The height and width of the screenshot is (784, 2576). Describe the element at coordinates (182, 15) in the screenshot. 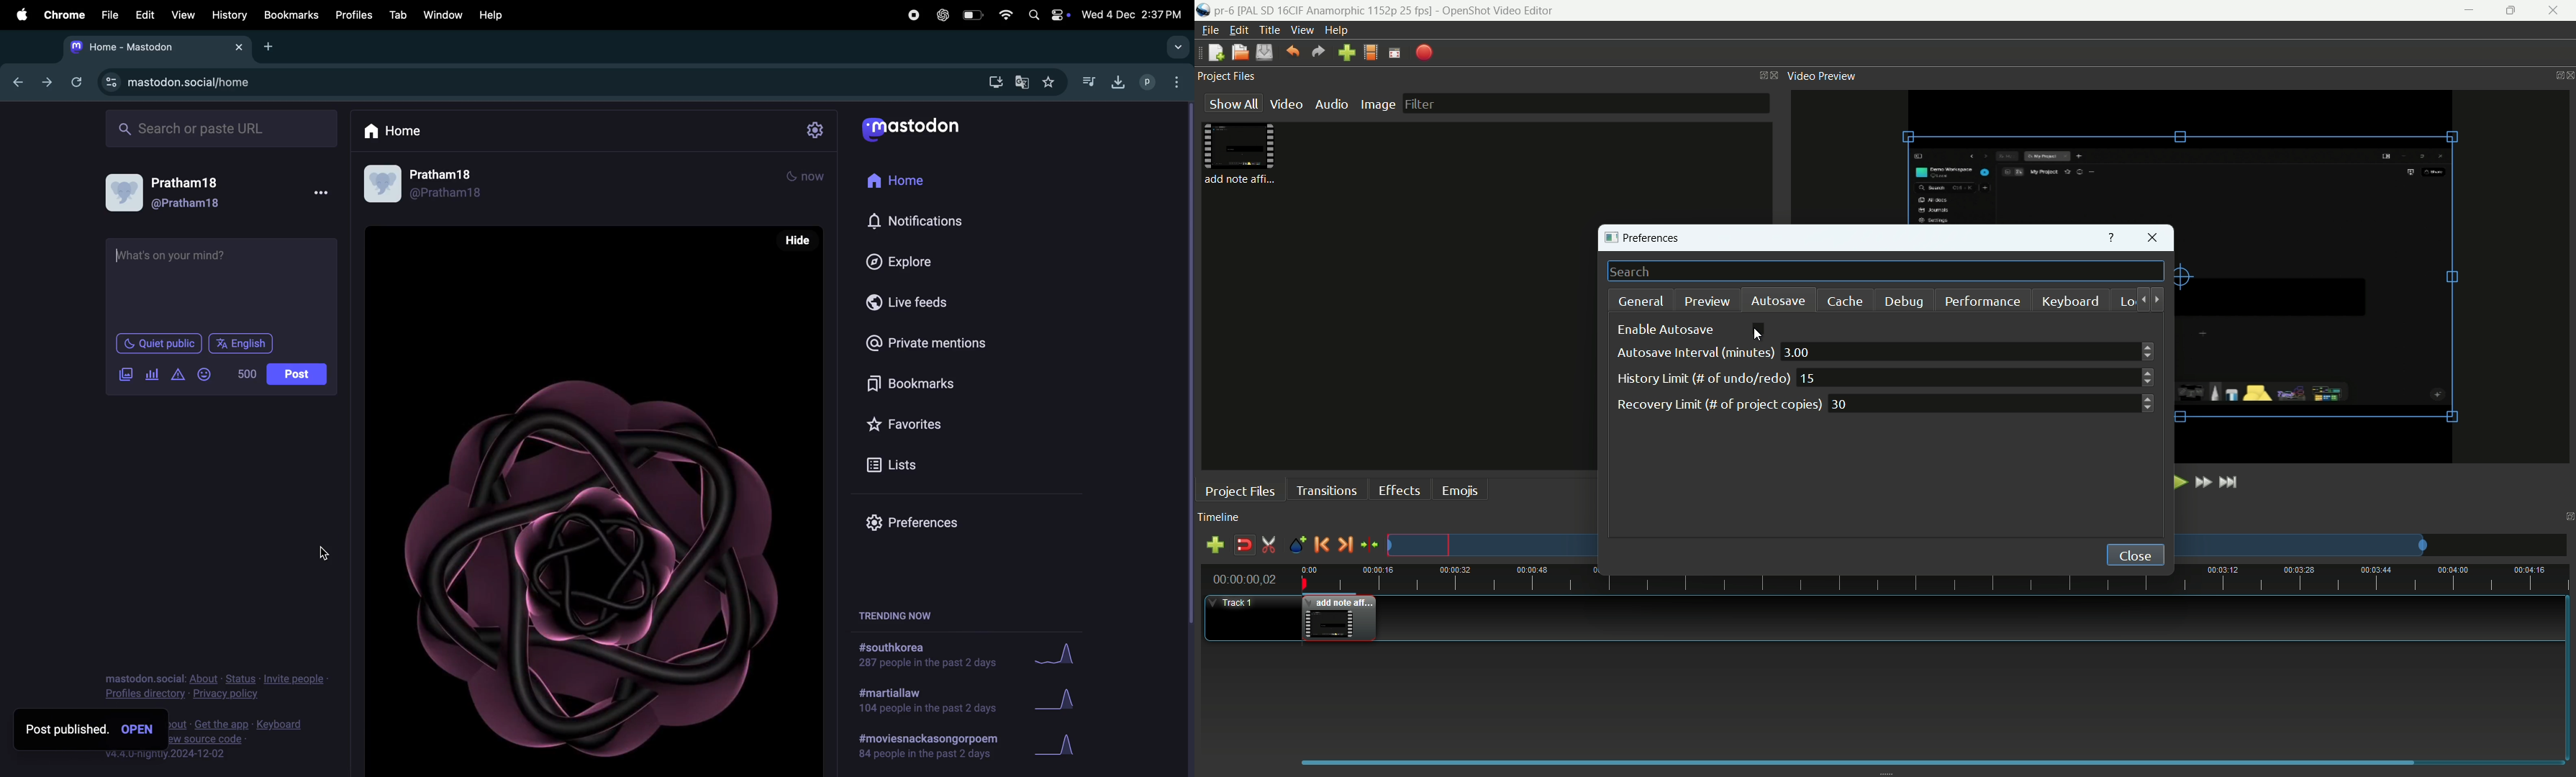

I see `view` at that location.